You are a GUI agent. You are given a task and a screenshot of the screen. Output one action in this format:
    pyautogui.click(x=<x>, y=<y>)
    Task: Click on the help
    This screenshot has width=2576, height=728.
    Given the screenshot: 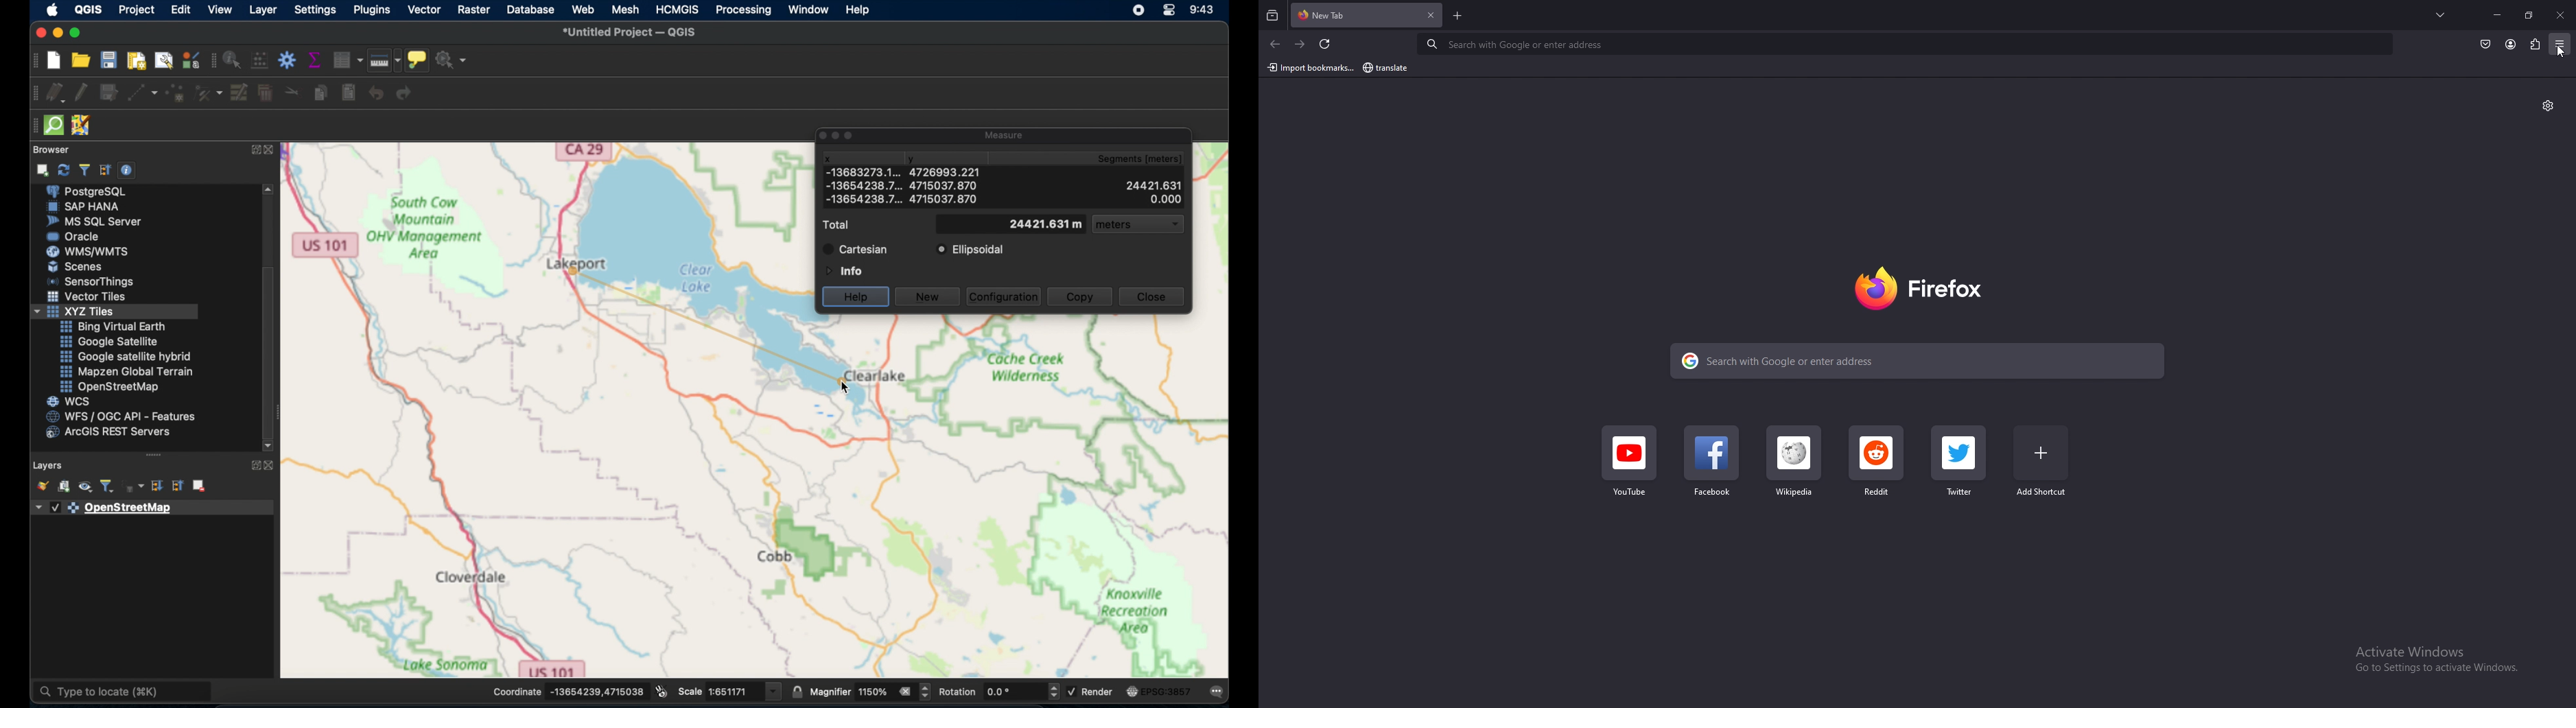 What is the action you would take?
    pyautogui.click(x=859, y=11)
    